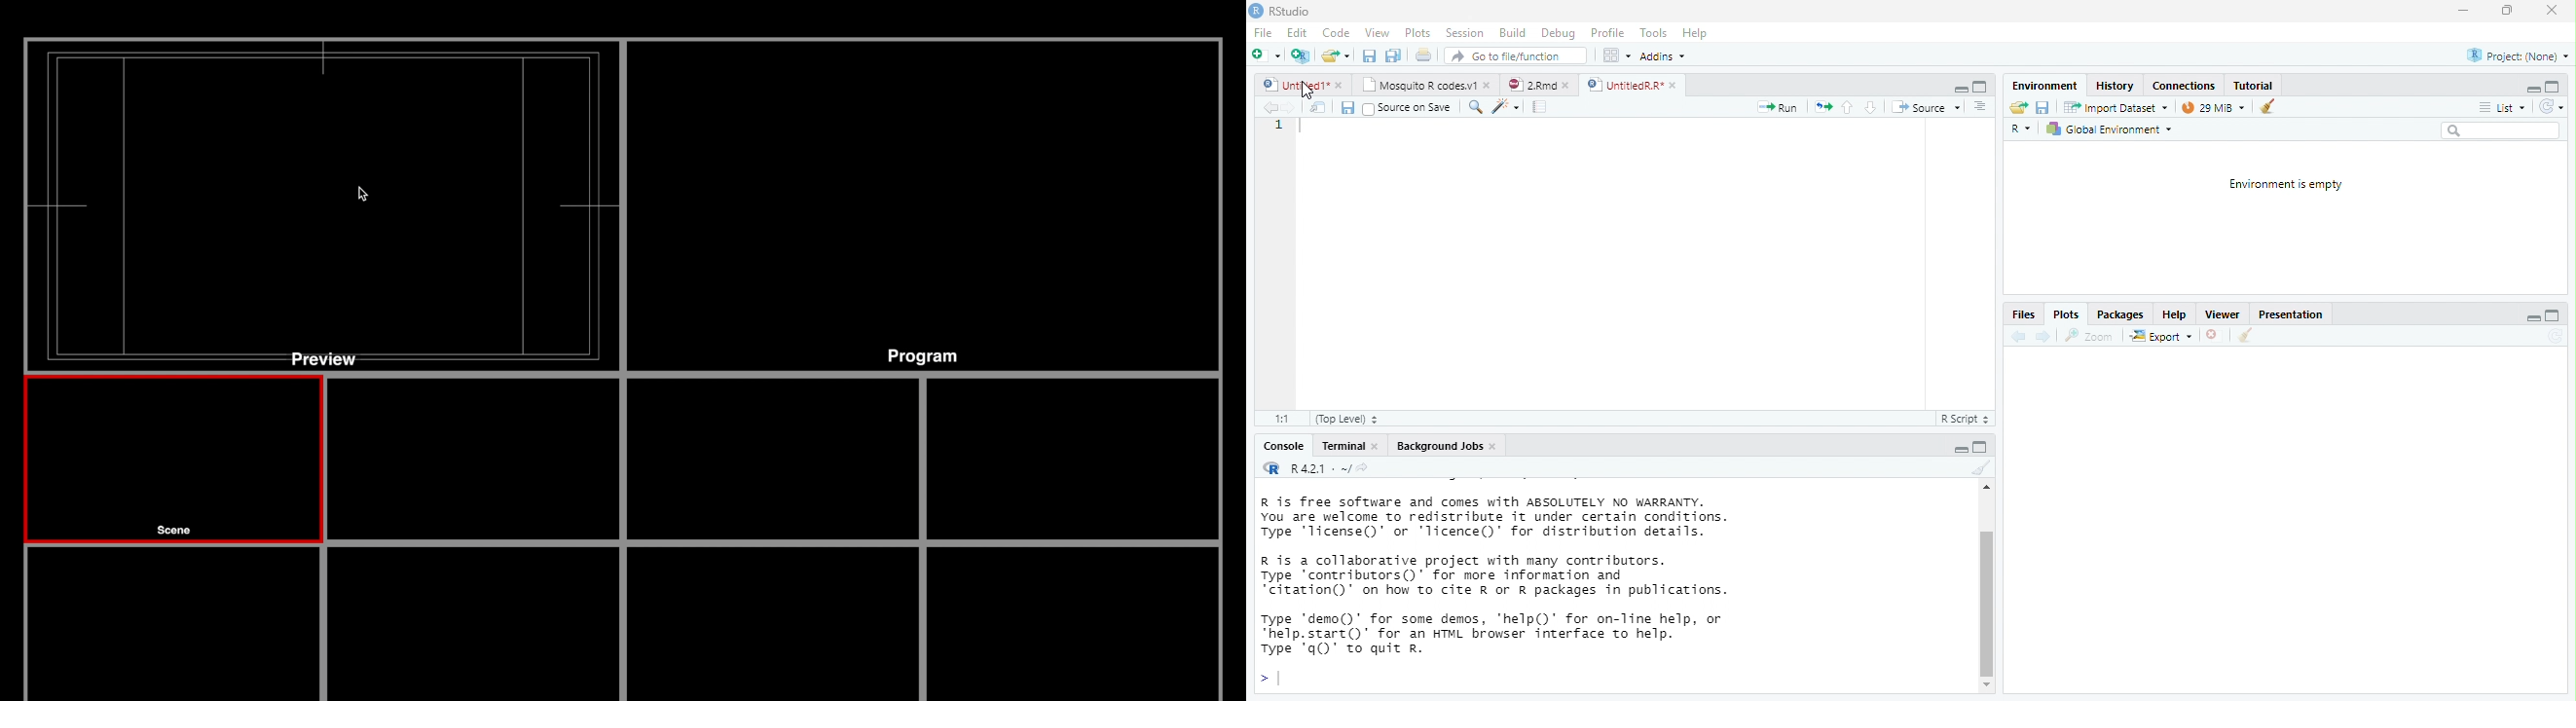  I want to click on maximize, so click(2553, 86).